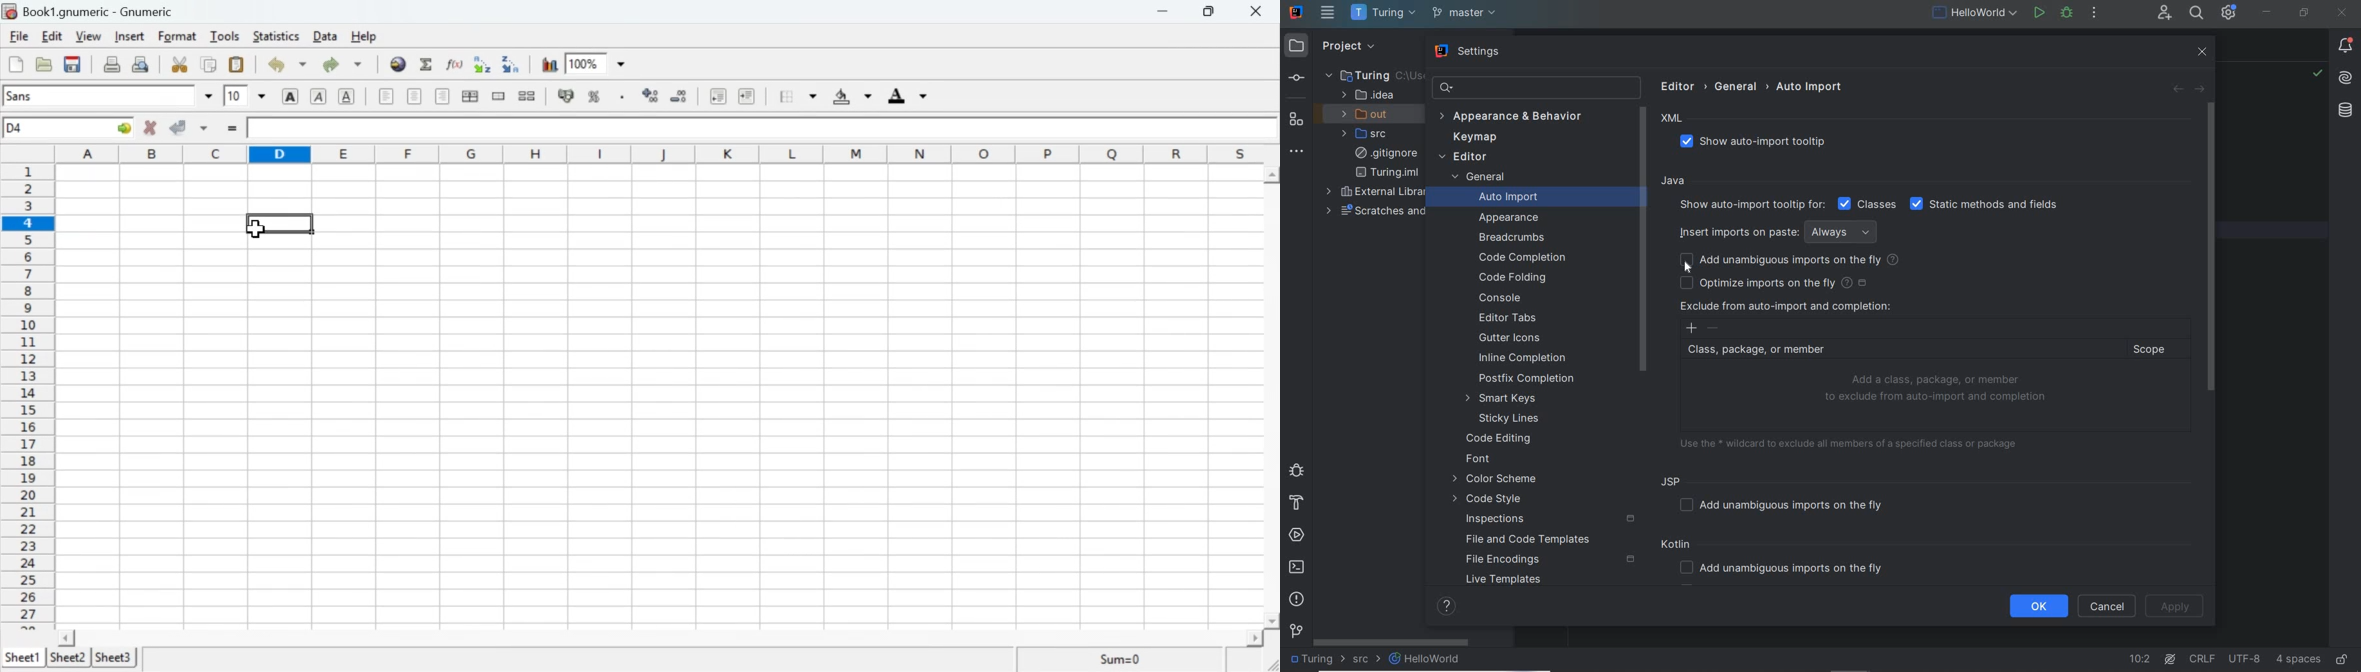  I want to click on Insert, so click(130, 36).